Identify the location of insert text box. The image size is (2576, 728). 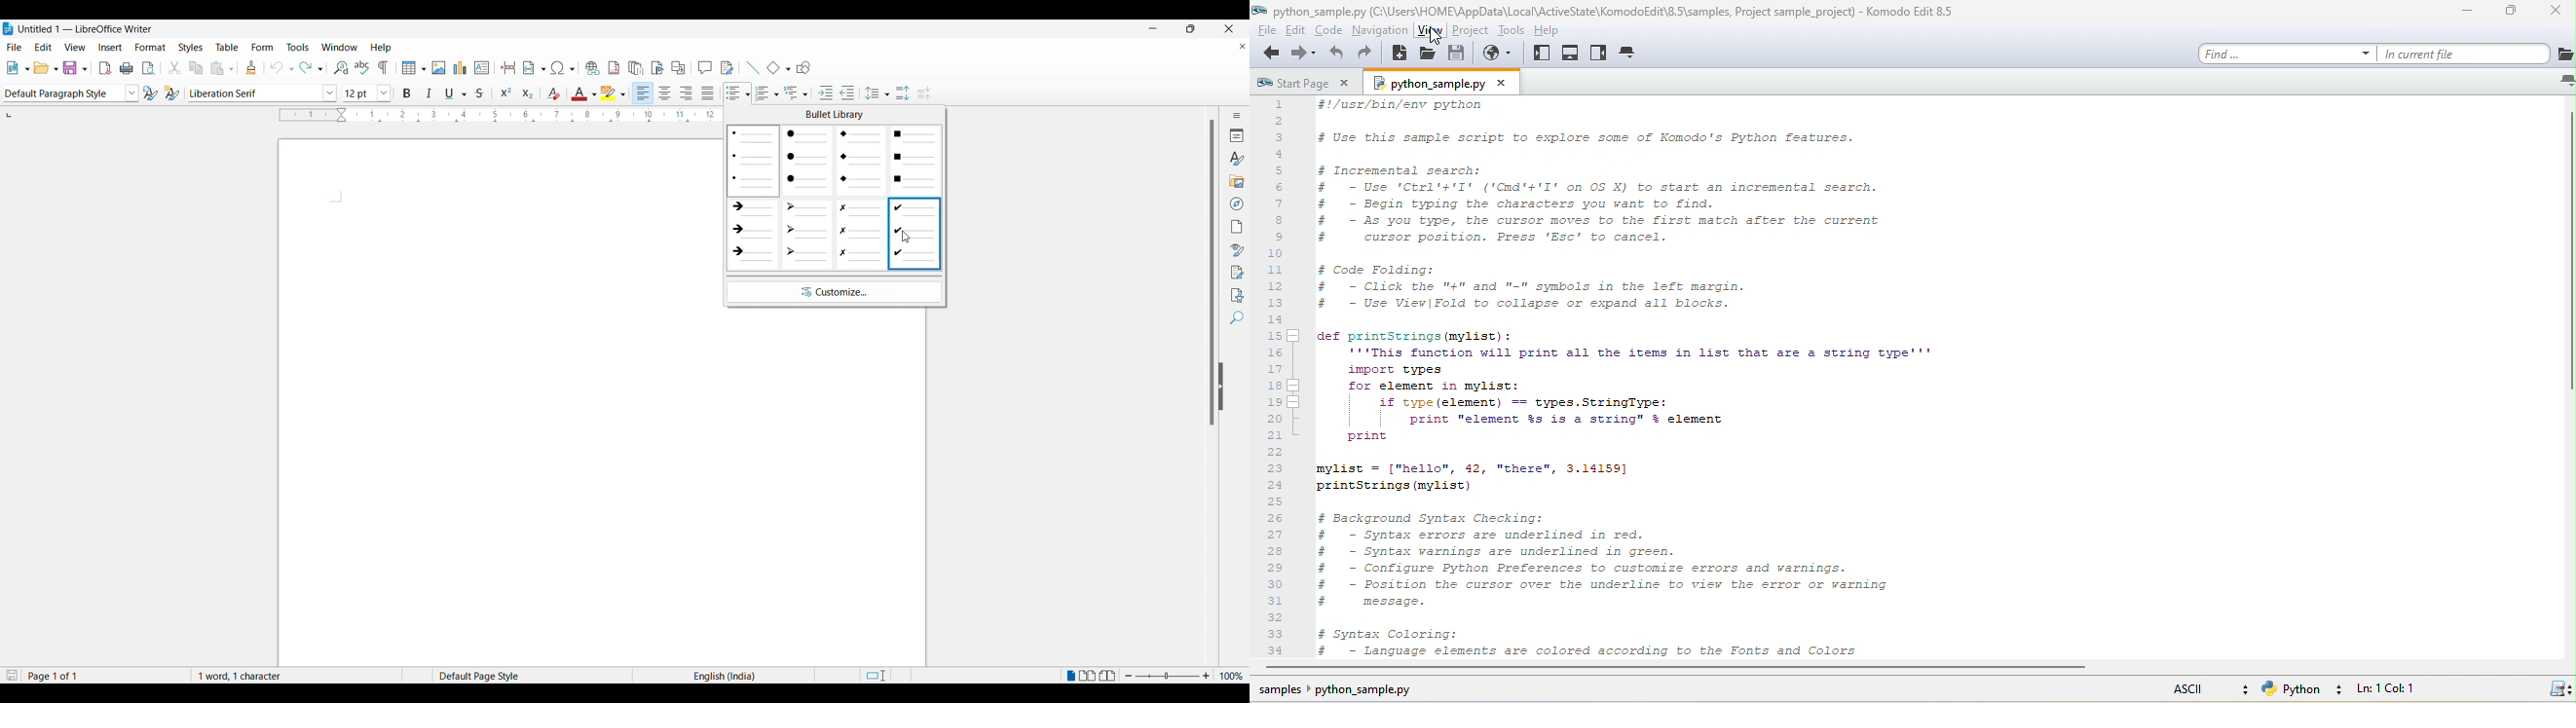
(483, 67).